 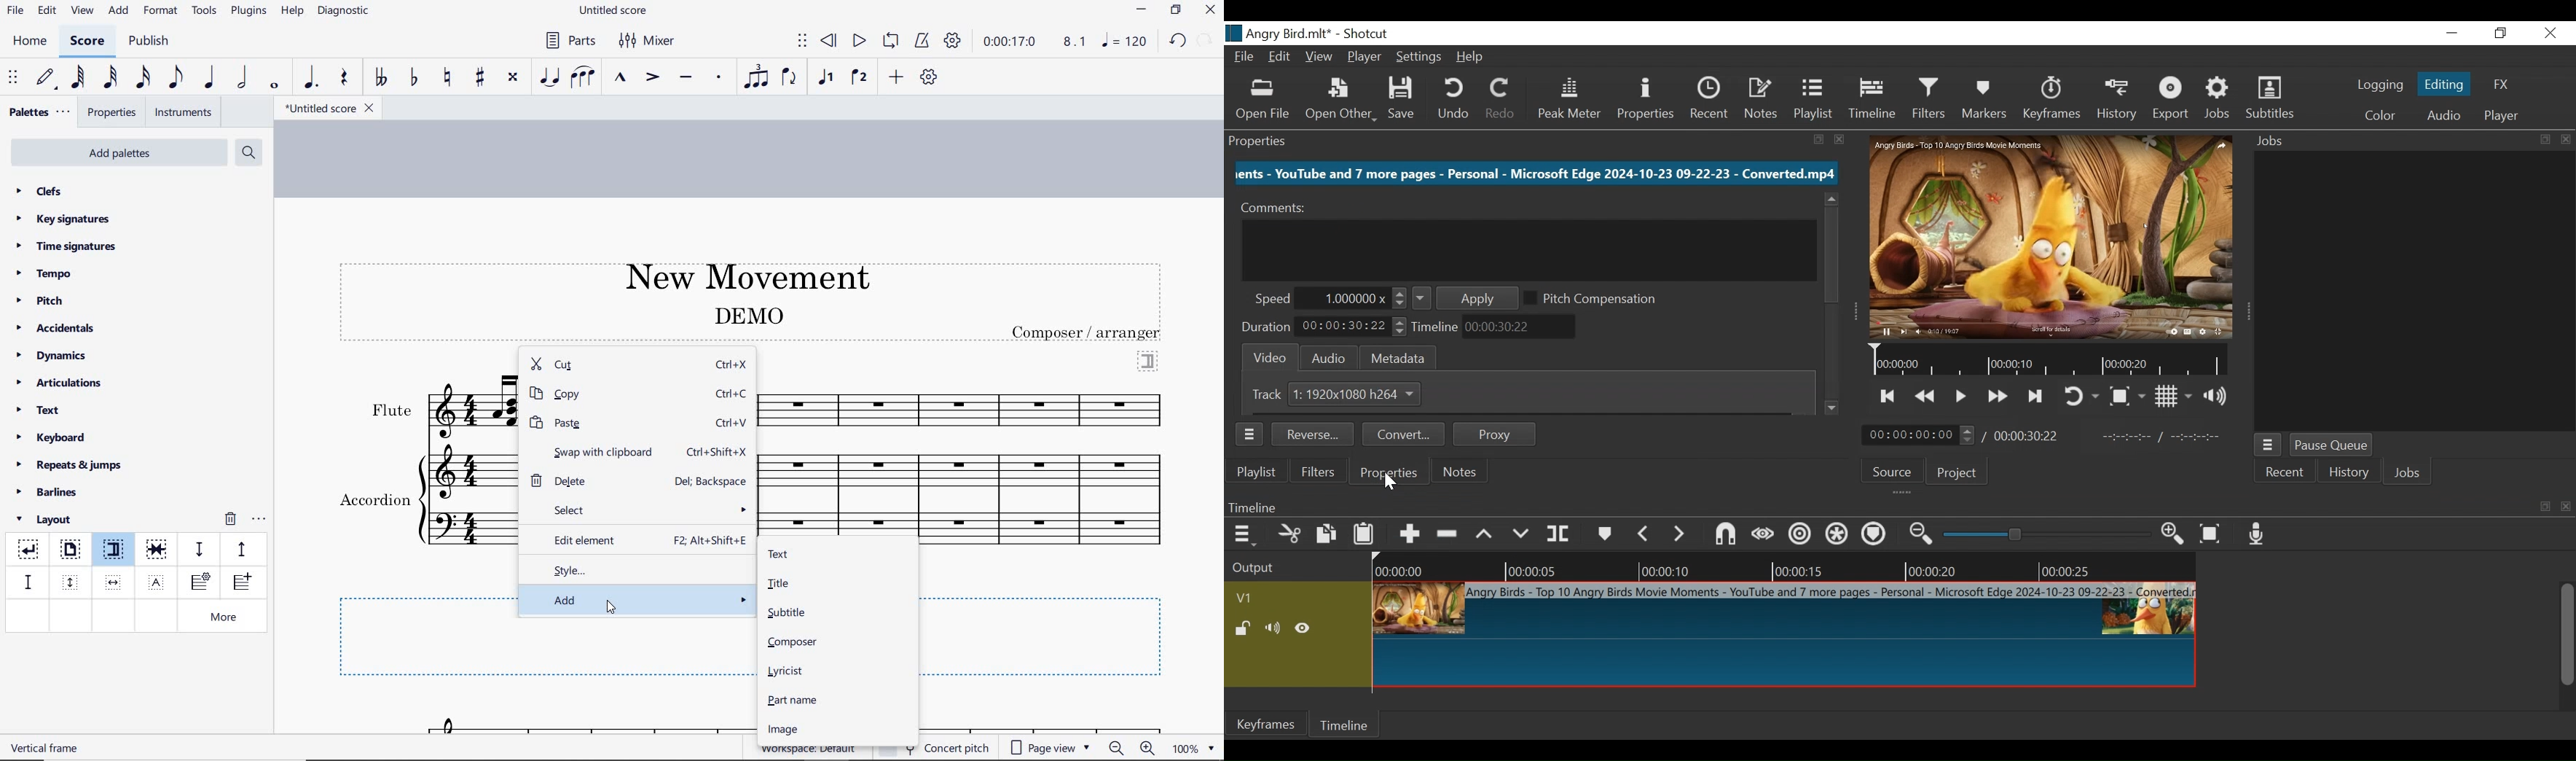 What do you see at coordinates (1150, 749) in the screenshot?
I see `zoom in` at bounding box center [1150, 749].